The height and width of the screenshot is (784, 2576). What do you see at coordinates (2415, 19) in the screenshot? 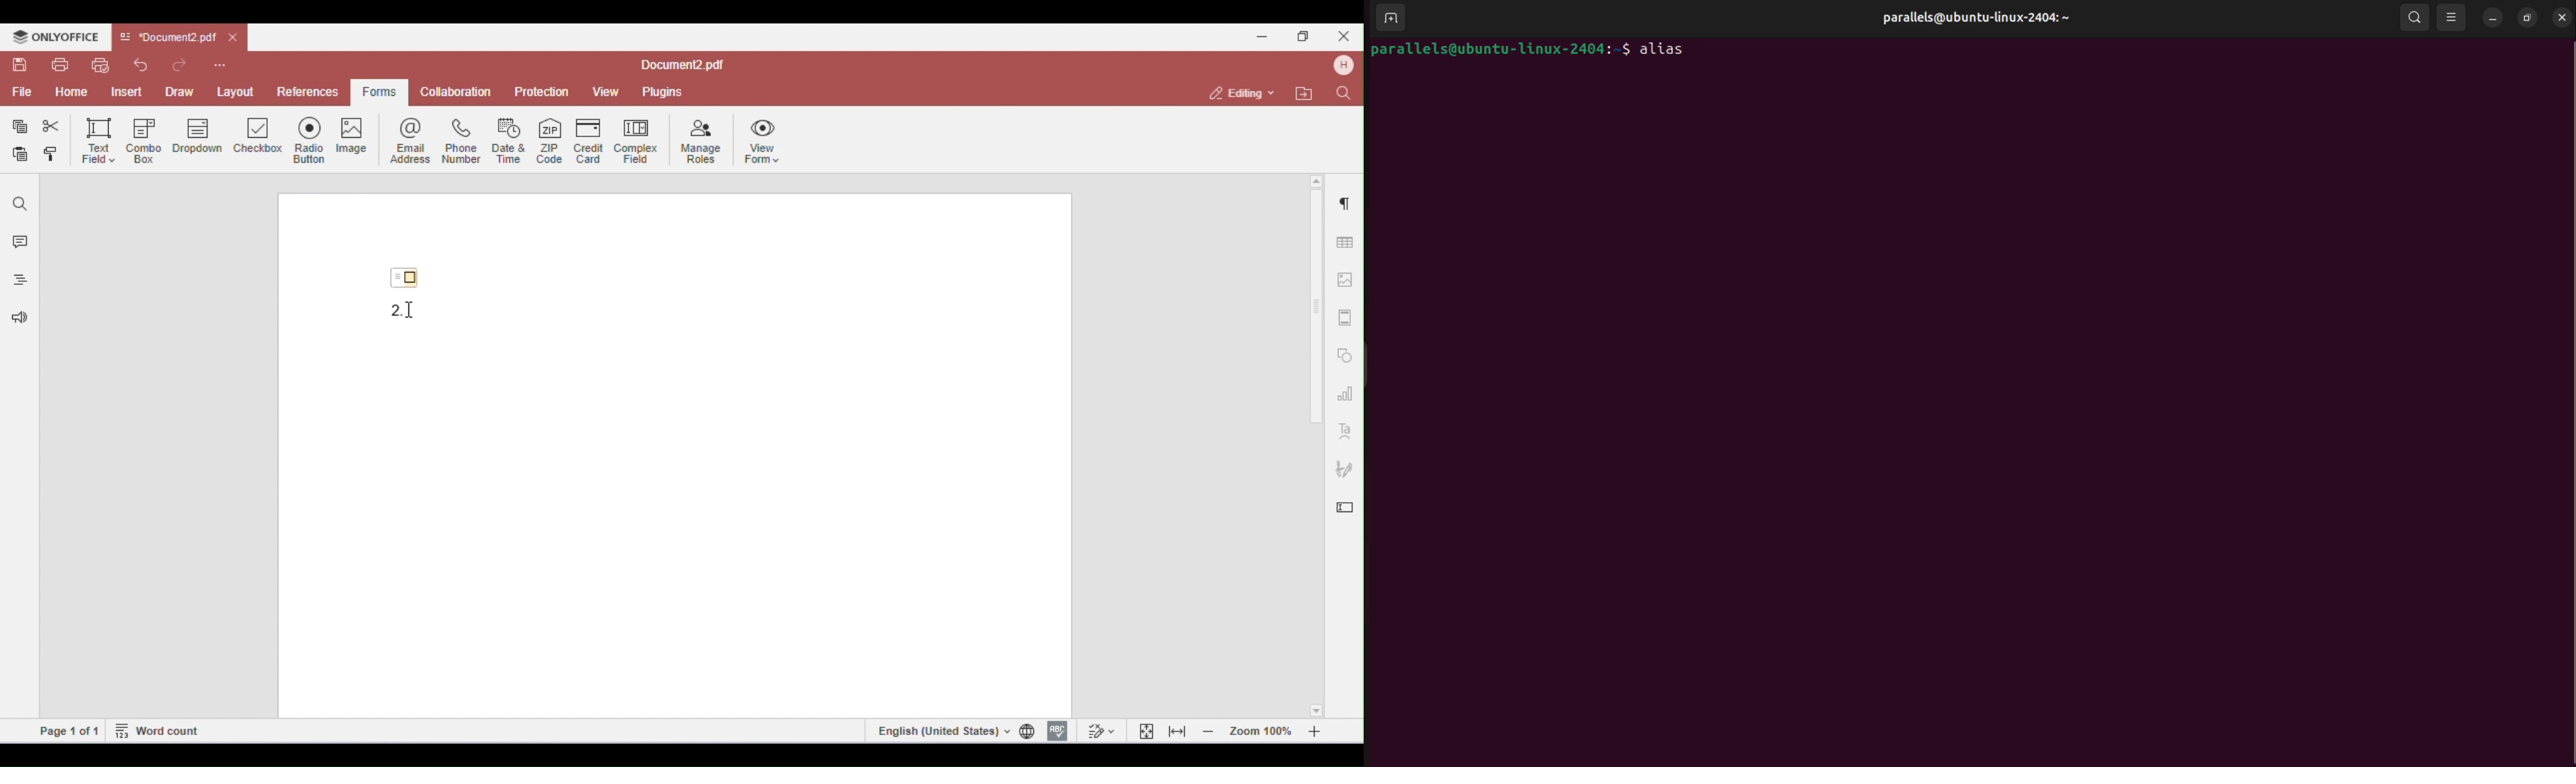
I see `search` at bounding box center [2415, 19].